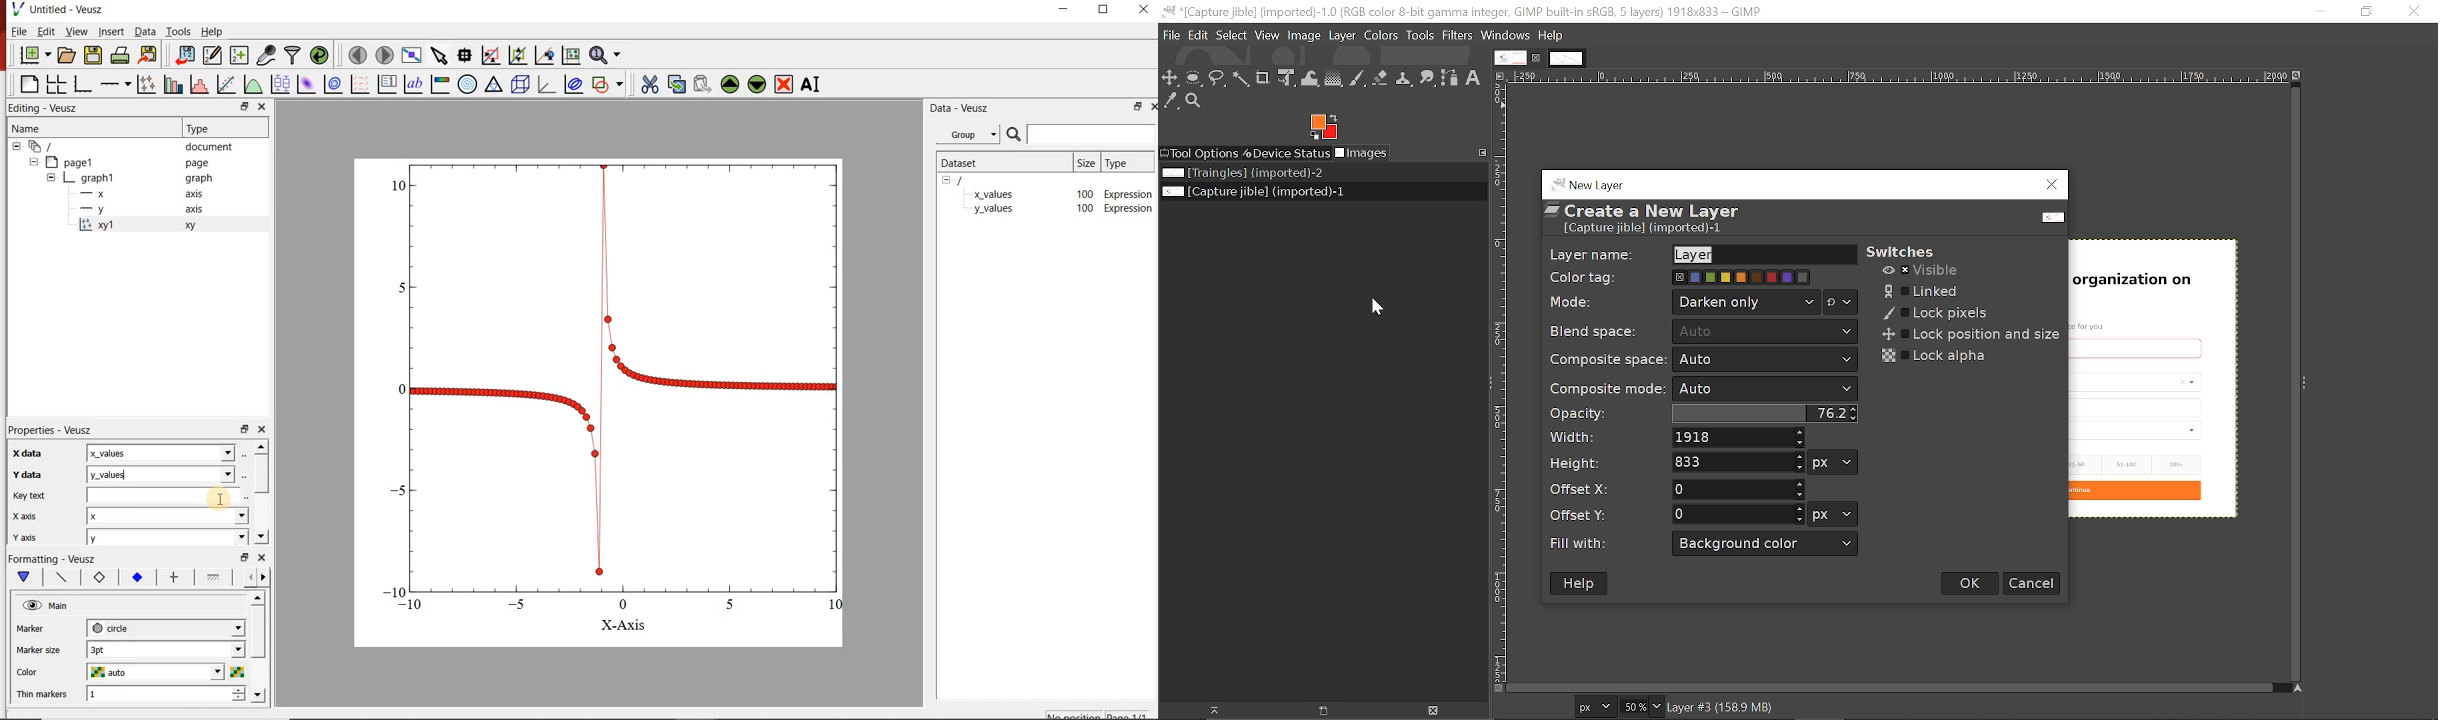 The width and height of the screenshot is (2464, 728). What do you see at coordinates (30, 673) in the screenshot?
I see `Color` at bounding box center [30, 673].